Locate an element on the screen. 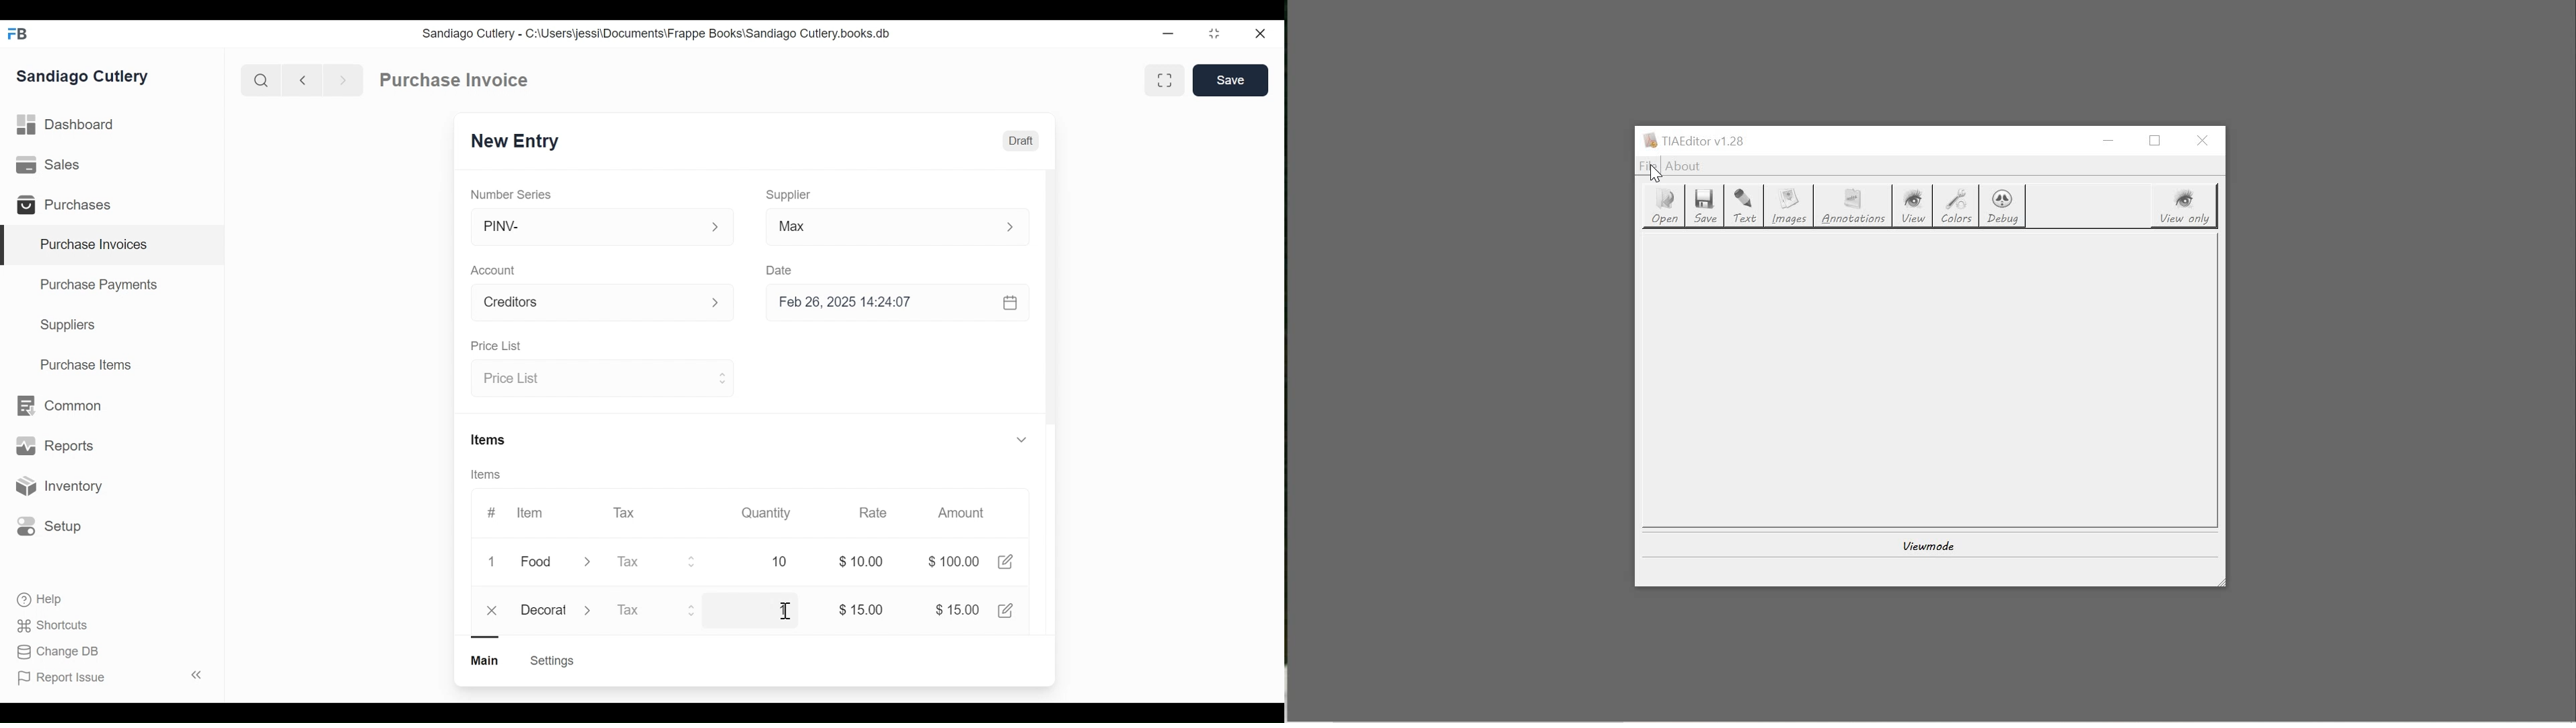  Sales is located at coordinates (51, 165).